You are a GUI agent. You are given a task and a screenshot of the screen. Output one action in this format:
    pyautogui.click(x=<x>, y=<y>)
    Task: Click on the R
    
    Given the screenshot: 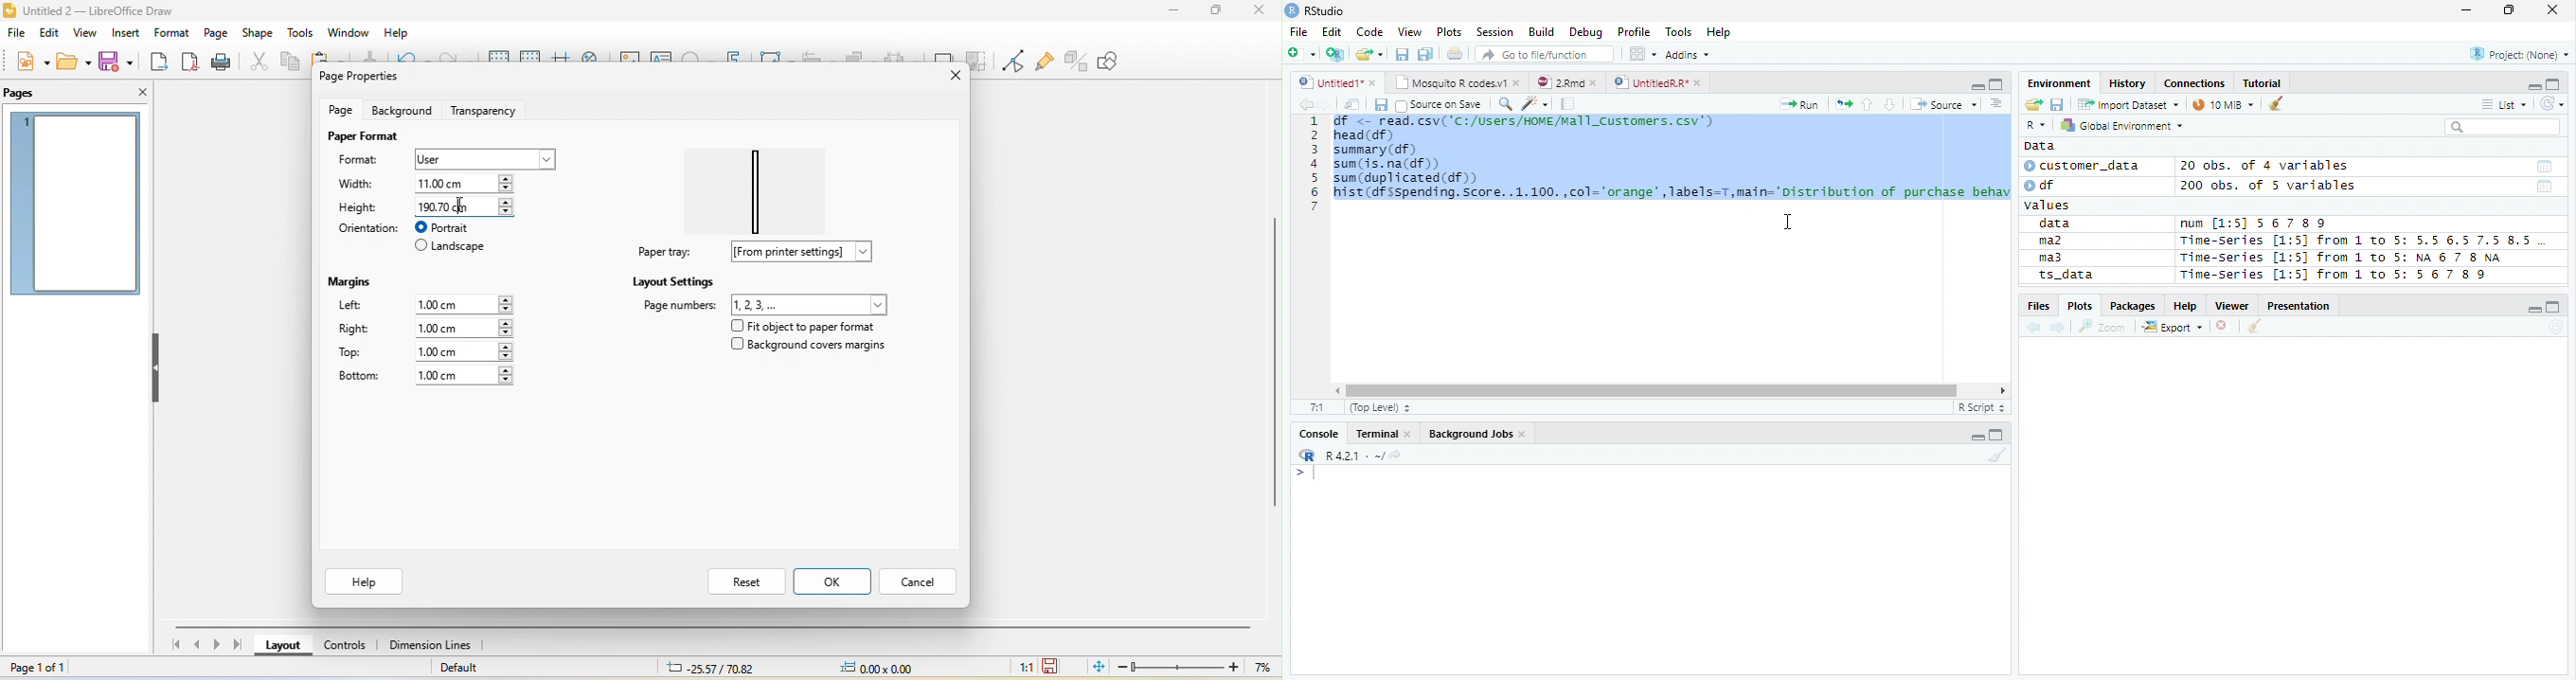 What is the action you would take?
    pyautogui.click(x=1305, y=456)
    